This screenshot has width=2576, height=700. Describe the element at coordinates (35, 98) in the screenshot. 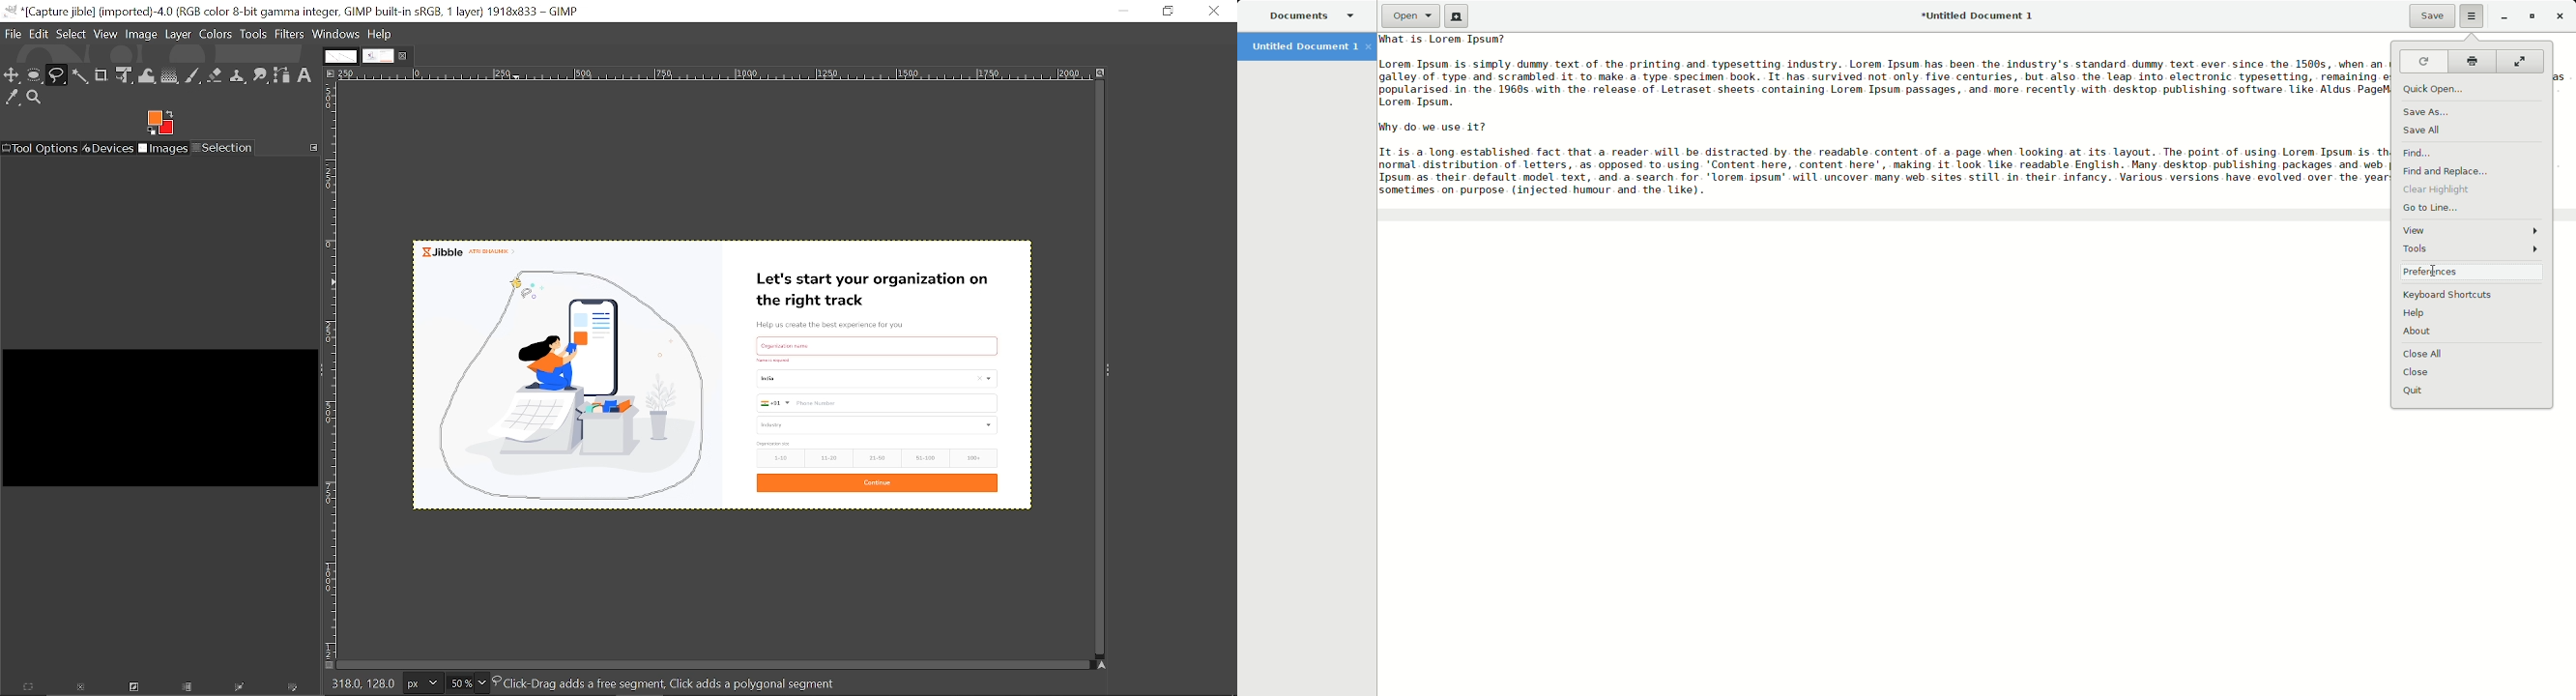

I see `Zoom tool` at that location.